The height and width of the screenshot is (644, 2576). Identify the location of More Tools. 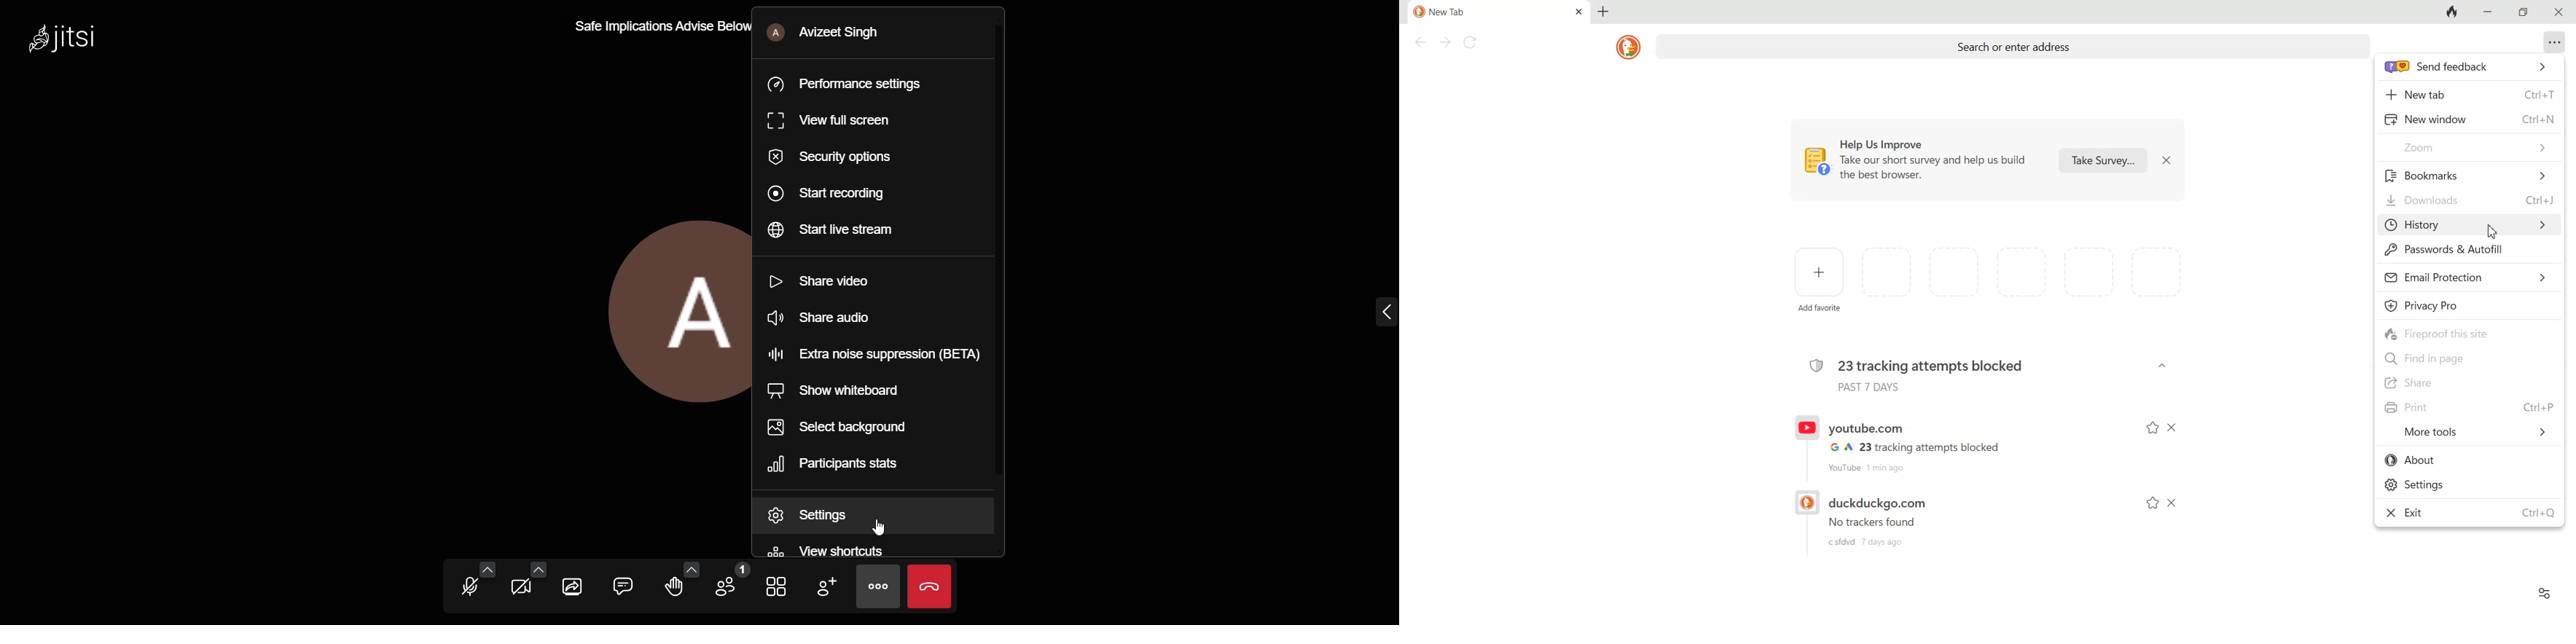
(2470, 430).